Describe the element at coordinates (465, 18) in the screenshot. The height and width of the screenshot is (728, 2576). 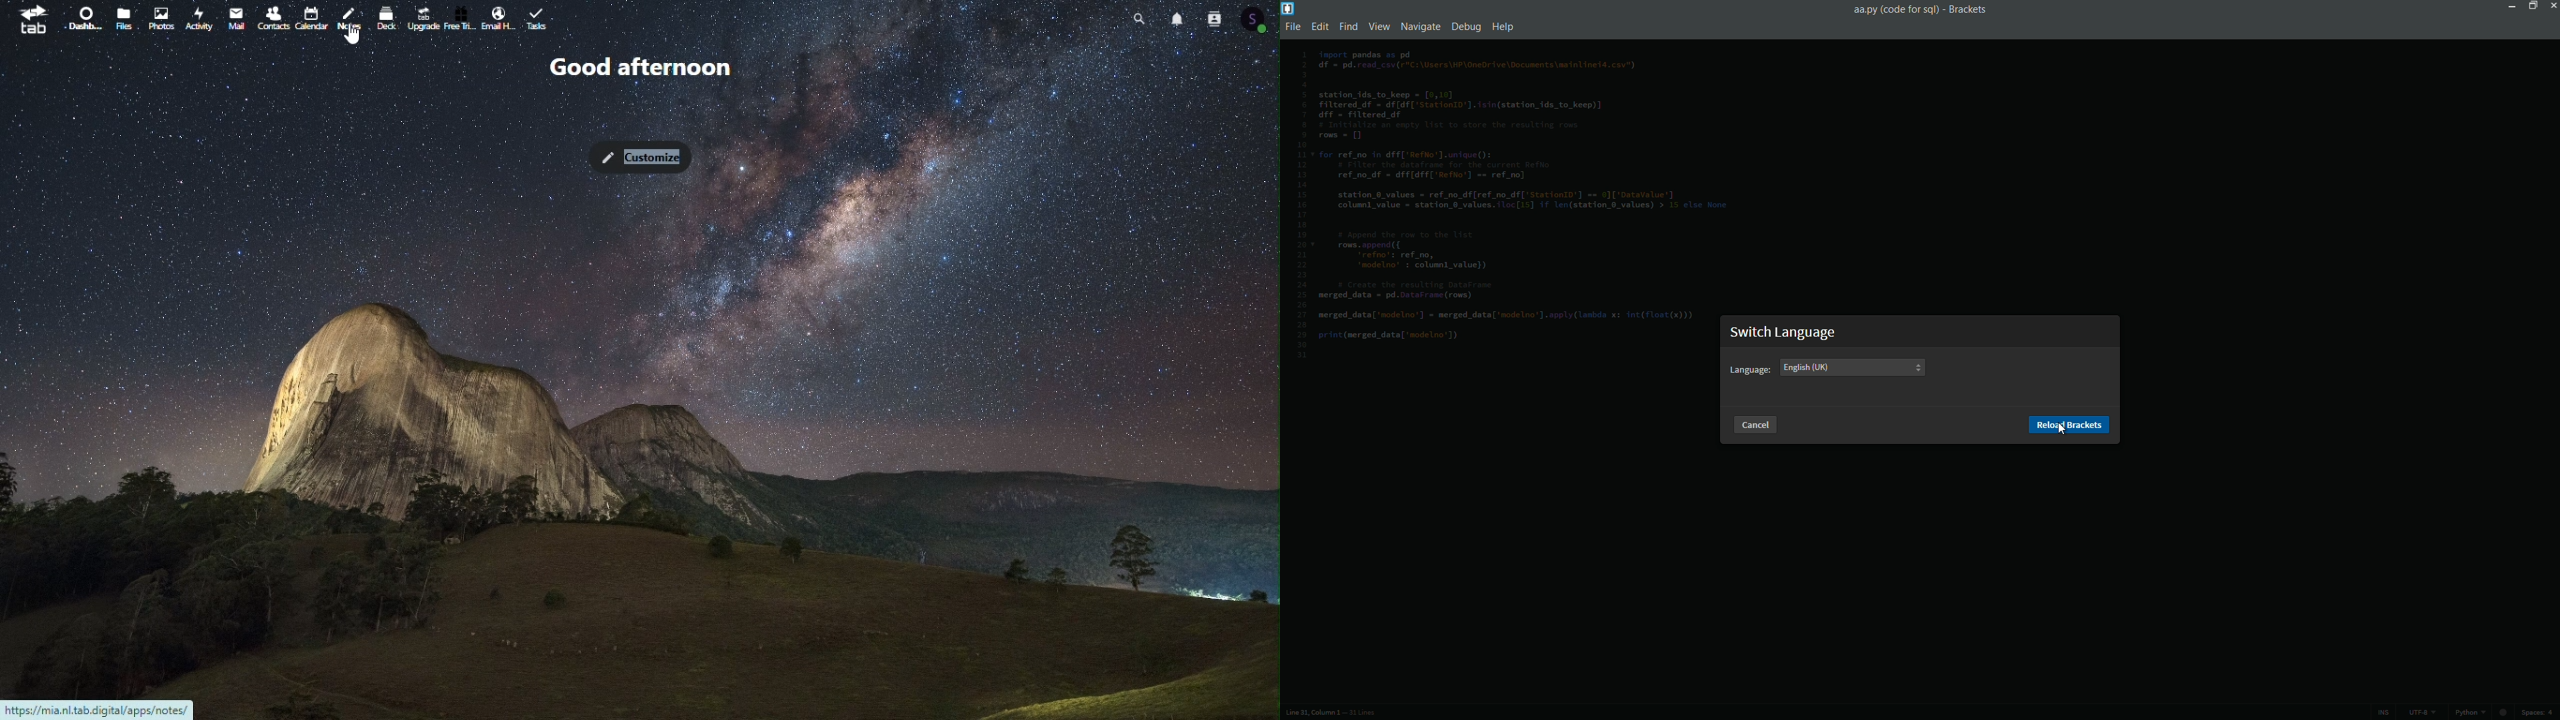
I see `Free trial` at that location.